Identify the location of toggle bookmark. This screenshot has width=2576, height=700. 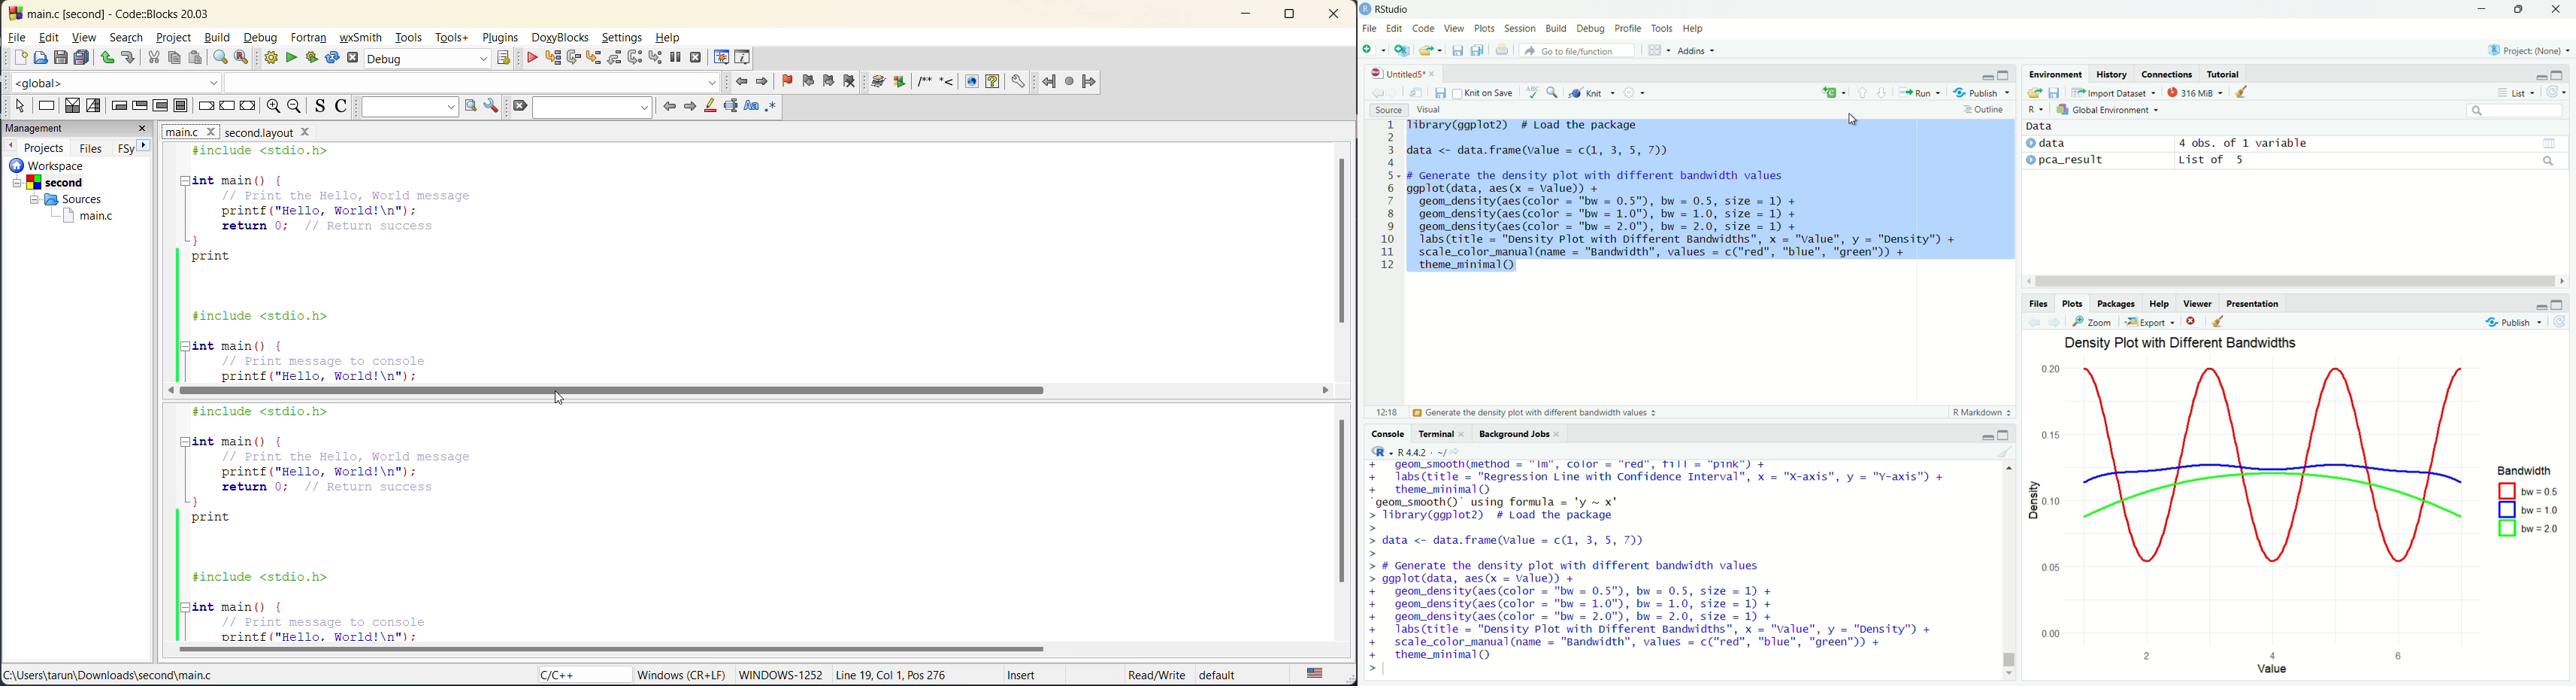
(789, 81).